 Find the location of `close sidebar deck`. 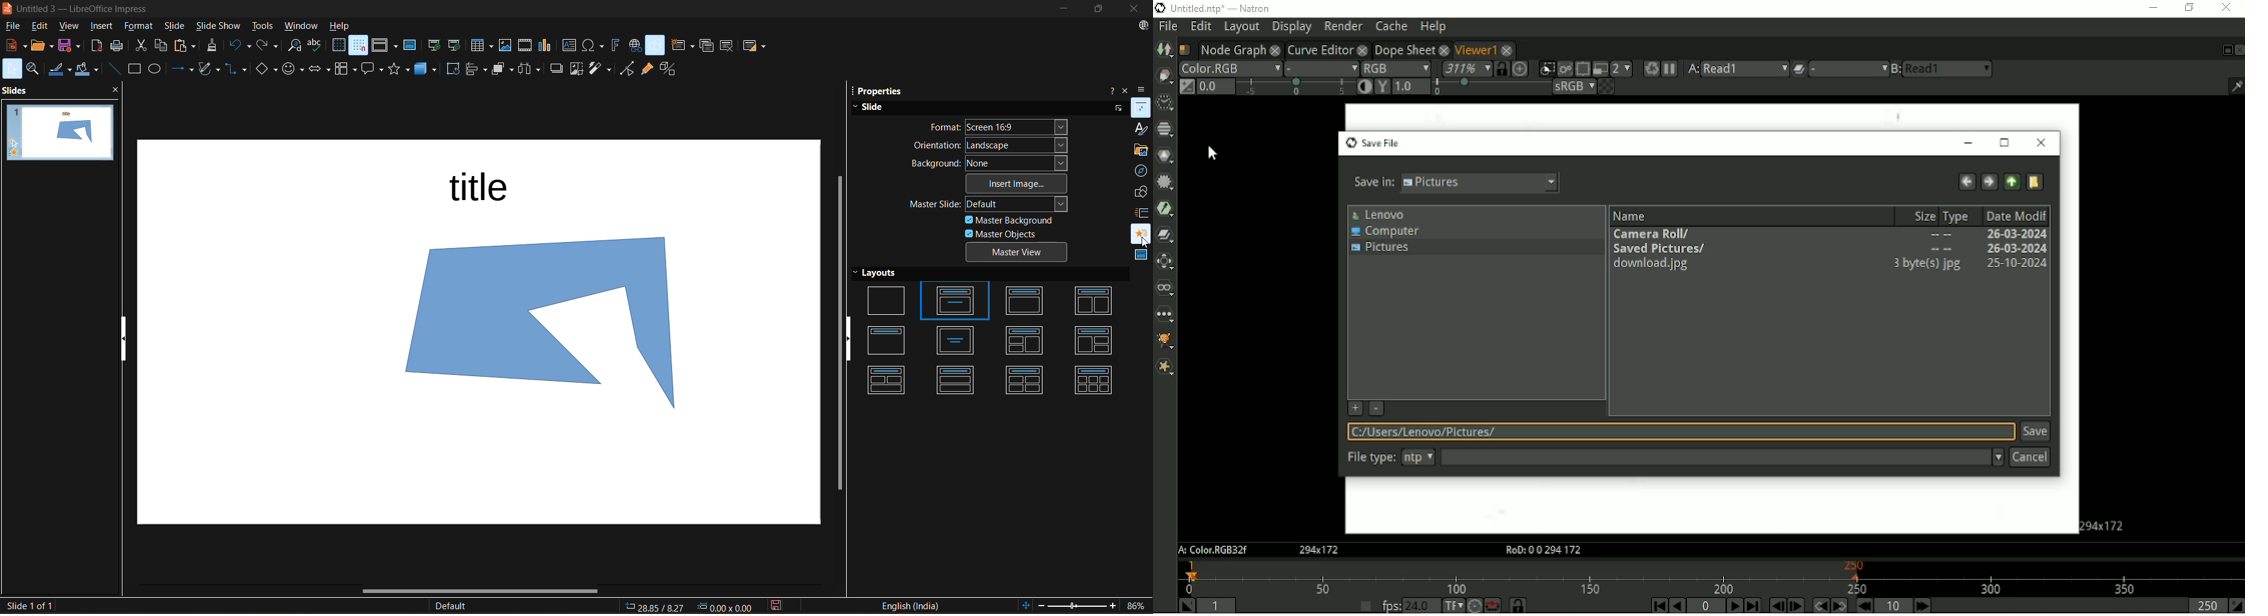

close sidebar deck is located at coordinates (1128, 89).